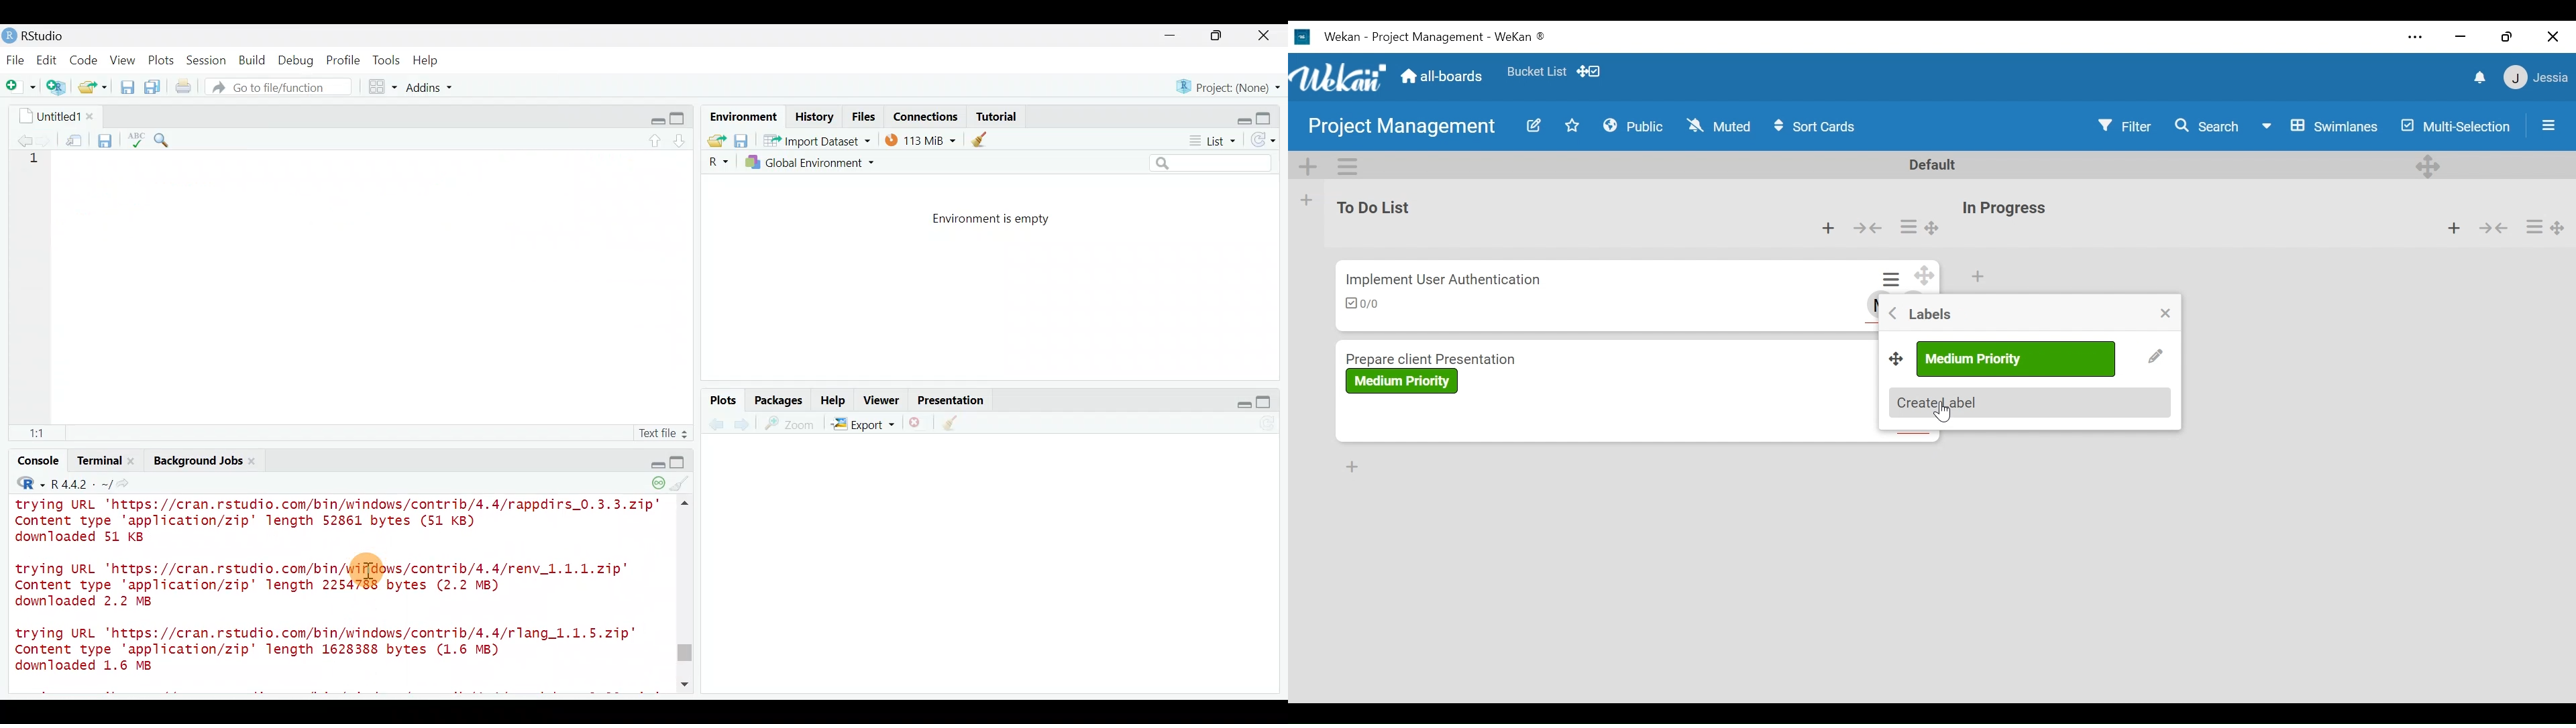  I want to click on trying URL “nteps: //cran. studio. con/bin/iifdous /contrib/4. 4/renv 1.1.1. 215°
Content type 'application/zip' length 225 bytes (2.2 MB)
downloaded 2.2 MB, so click(329, 583).